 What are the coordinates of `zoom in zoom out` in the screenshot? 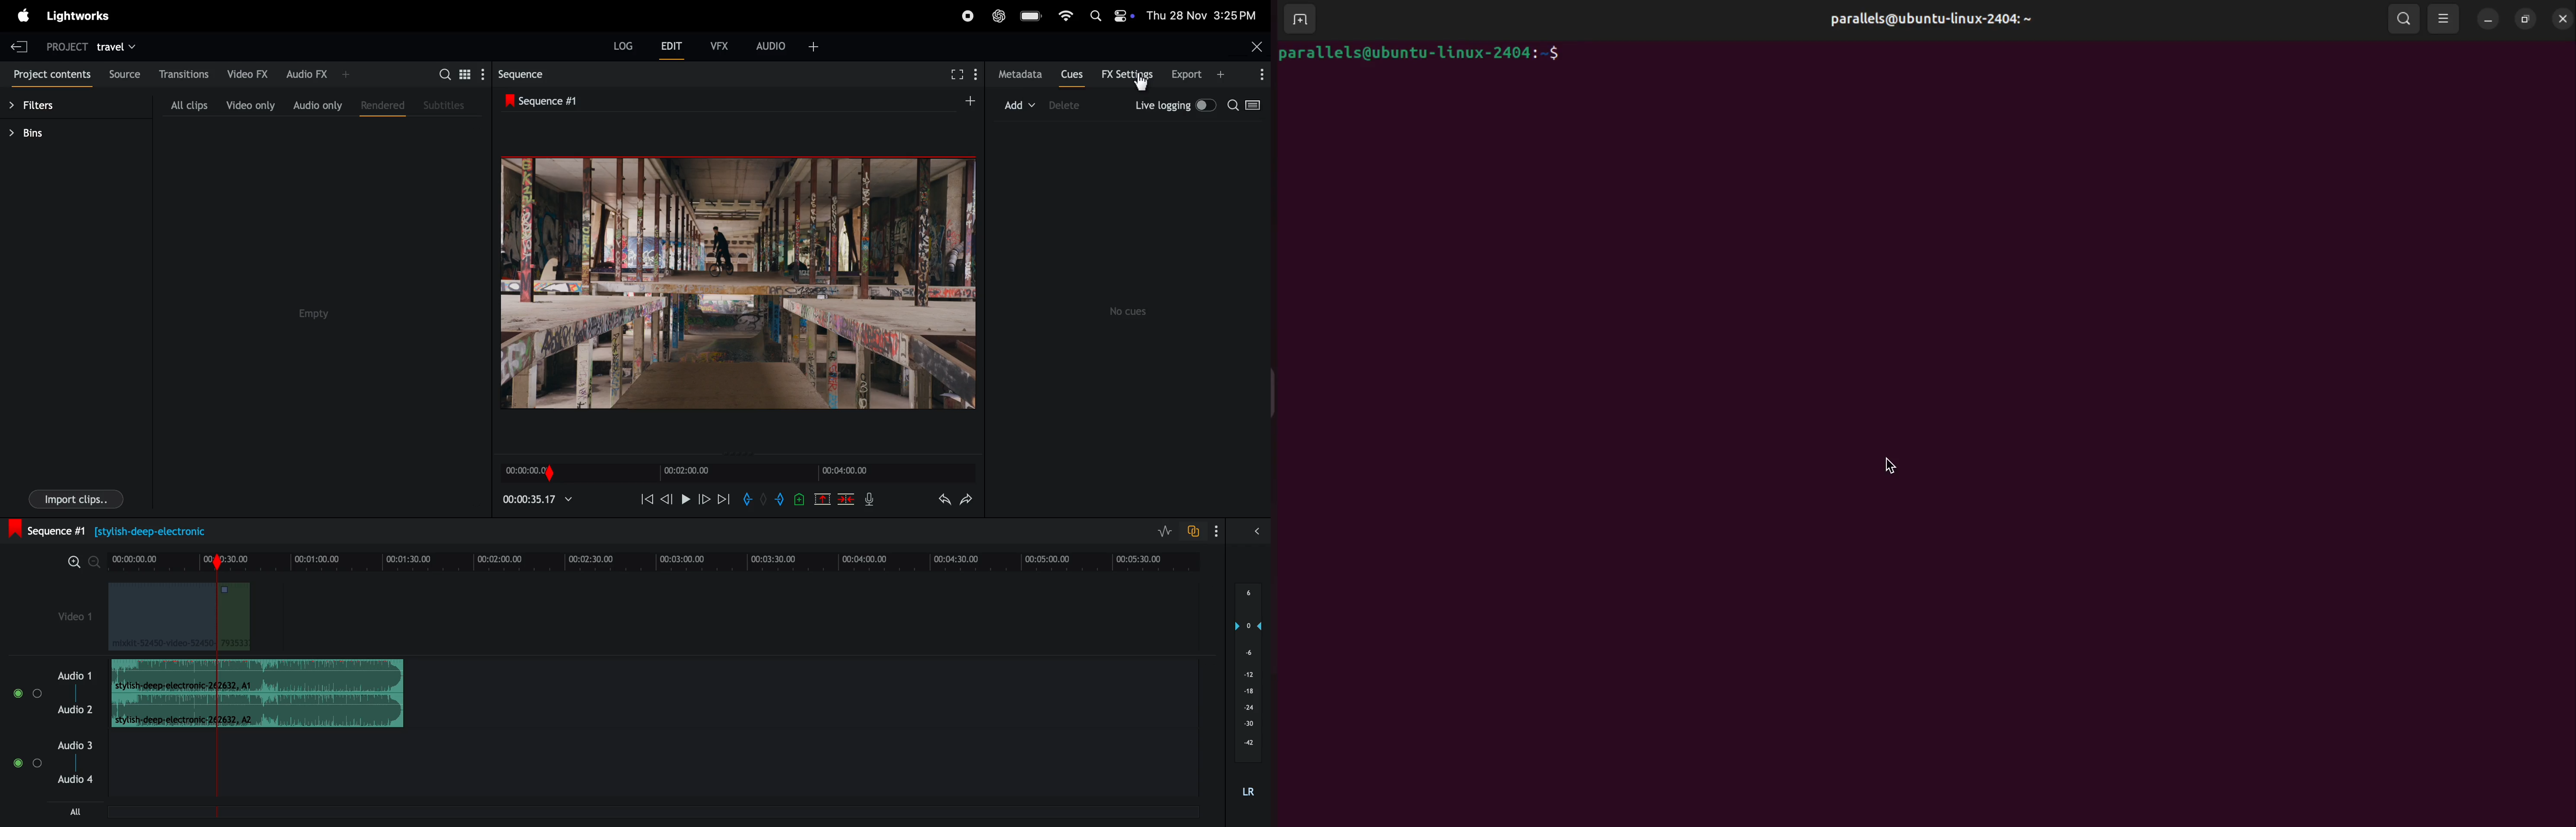 It's located at (83, 562).